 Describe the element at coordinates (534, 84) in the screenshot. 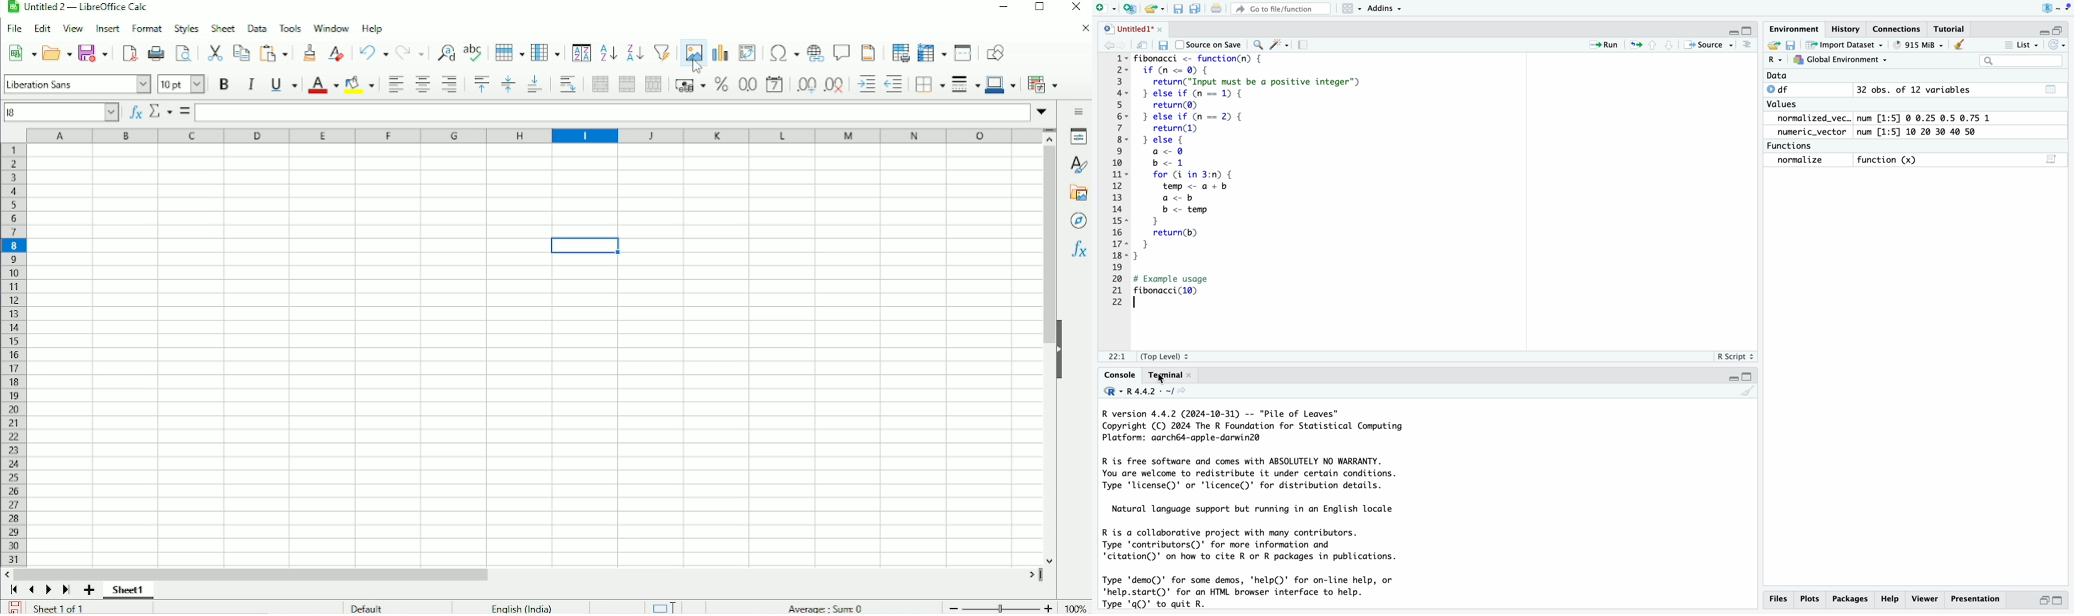

I see `Align bottom` at that location.